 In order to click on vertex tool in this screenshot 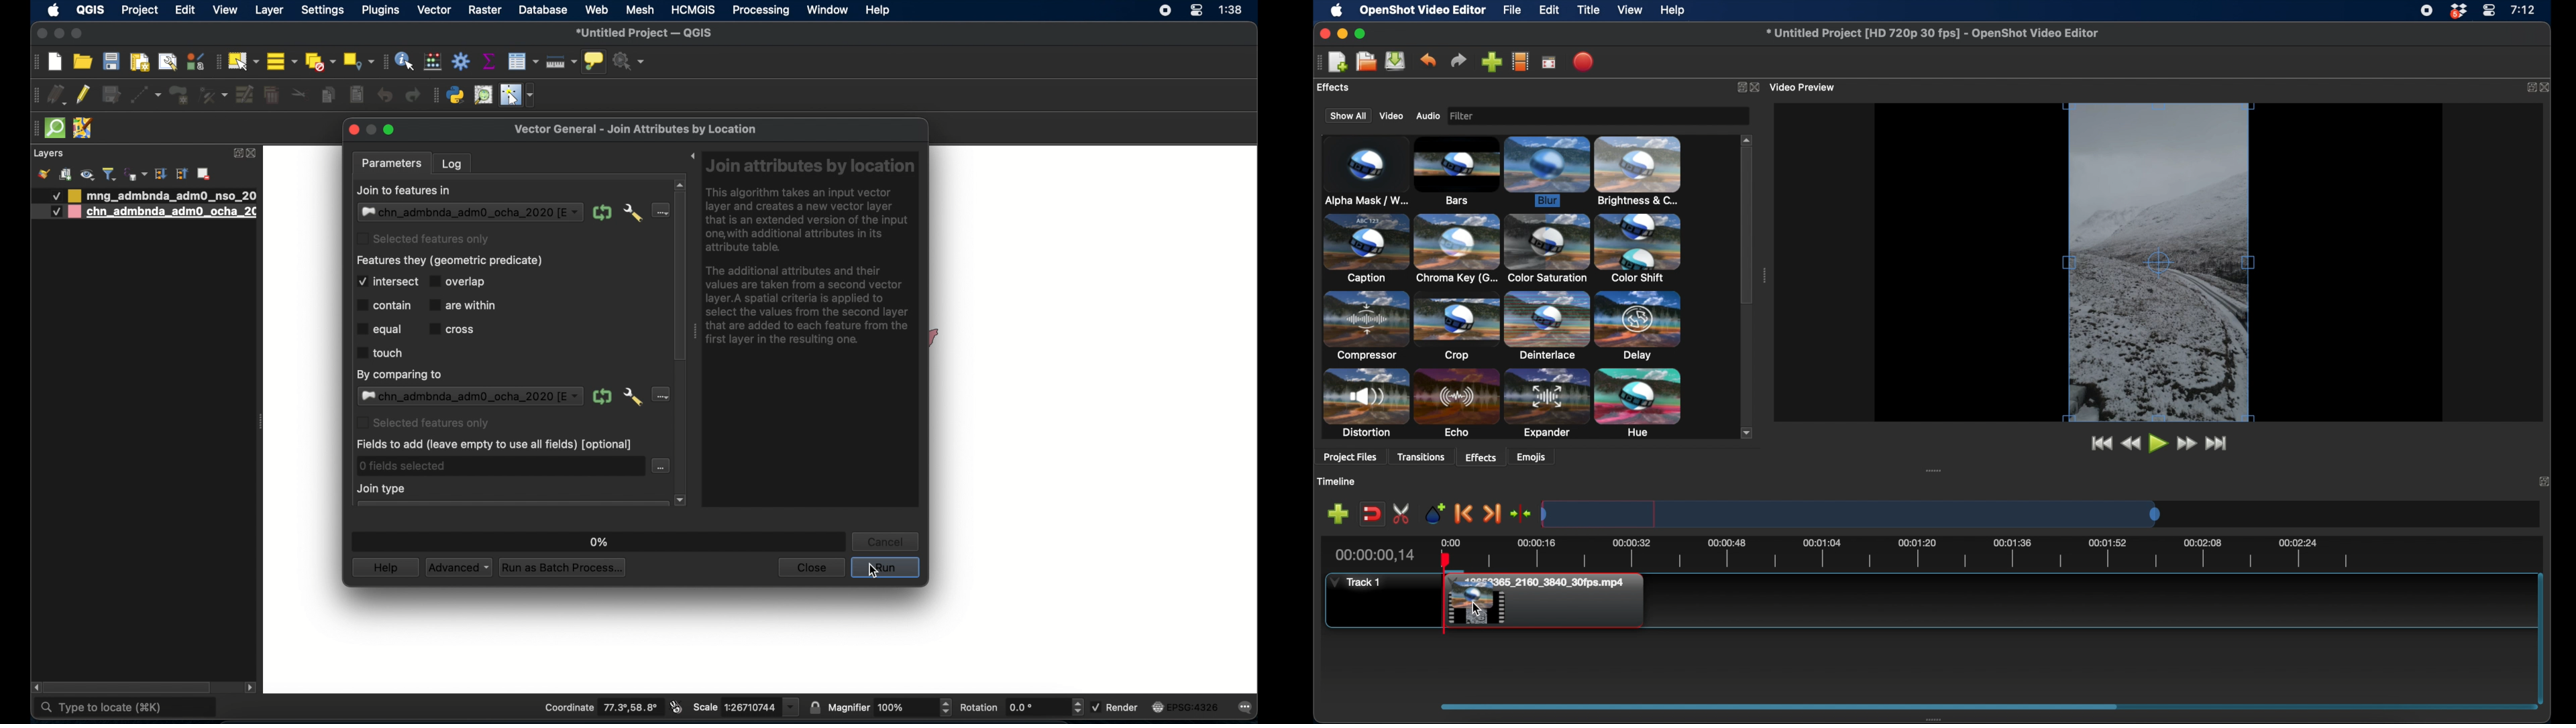, I will do `click(213, 95)`.